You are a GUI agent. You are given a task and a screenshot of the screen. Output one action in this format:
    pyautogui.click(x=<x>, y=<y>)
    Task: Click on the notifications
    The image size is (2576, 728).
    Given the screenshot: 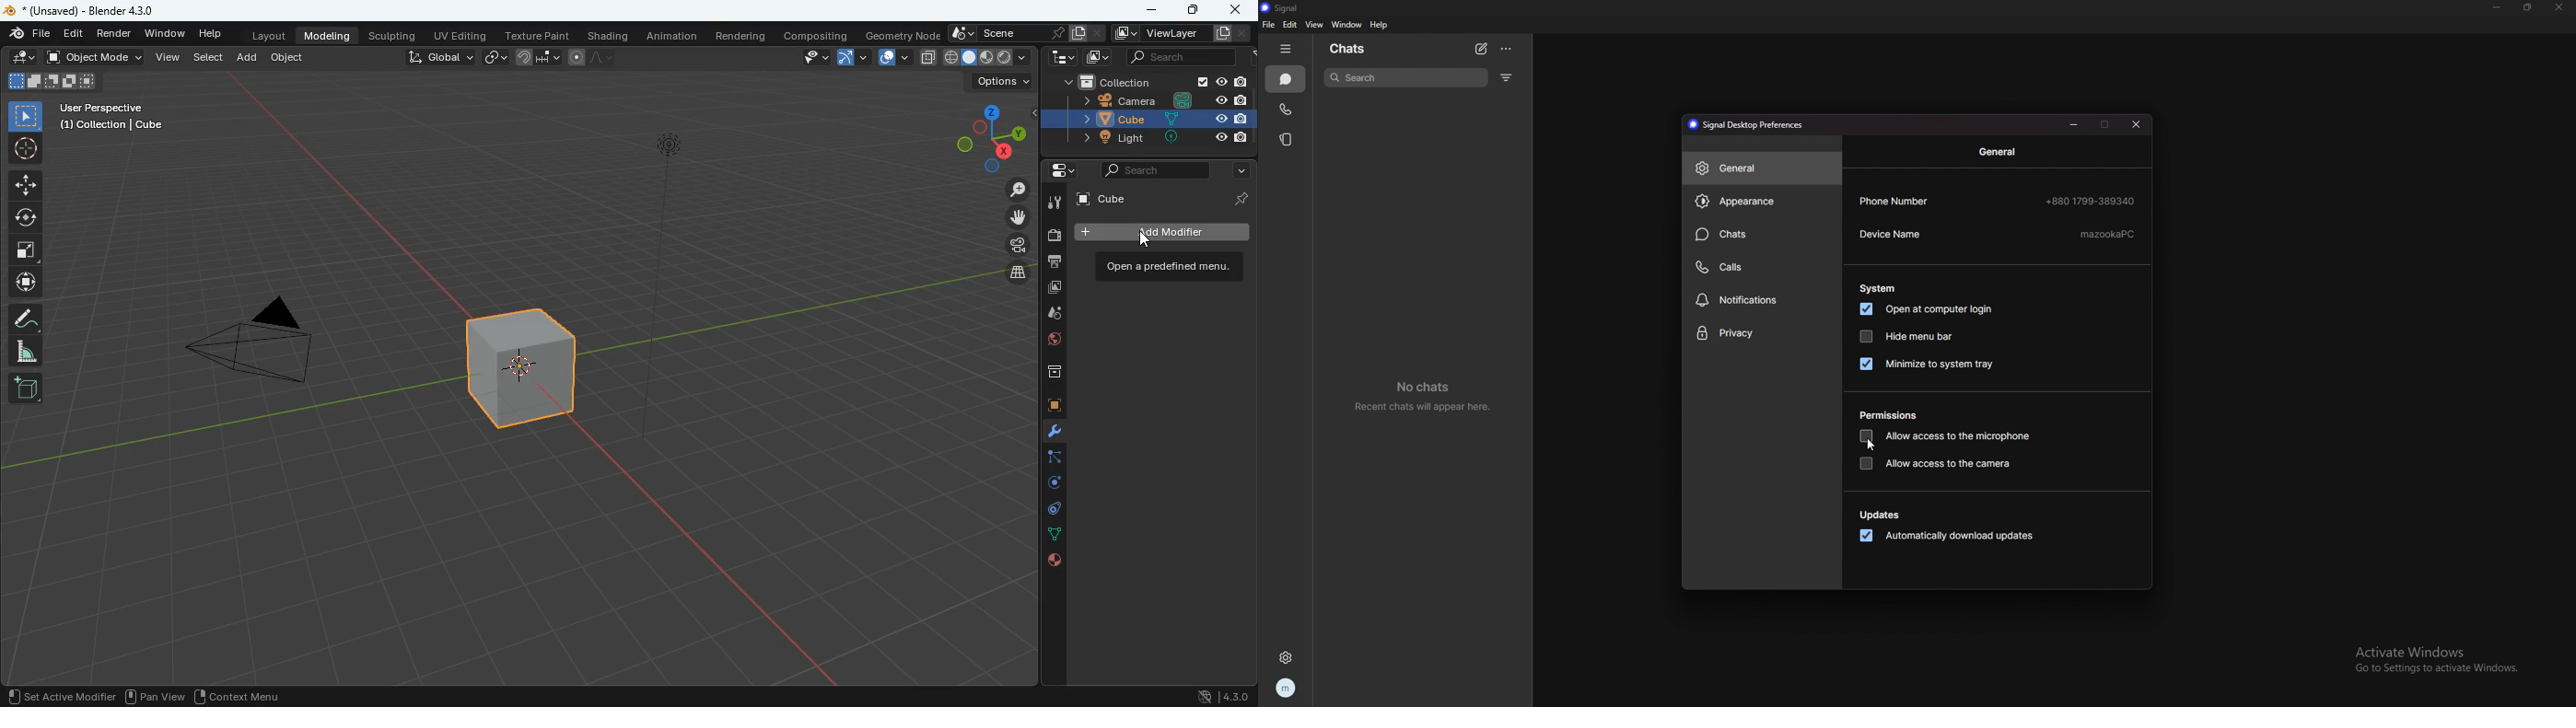 What is the action you would take?
    pyautogui.click(x=1761, y=299)
    